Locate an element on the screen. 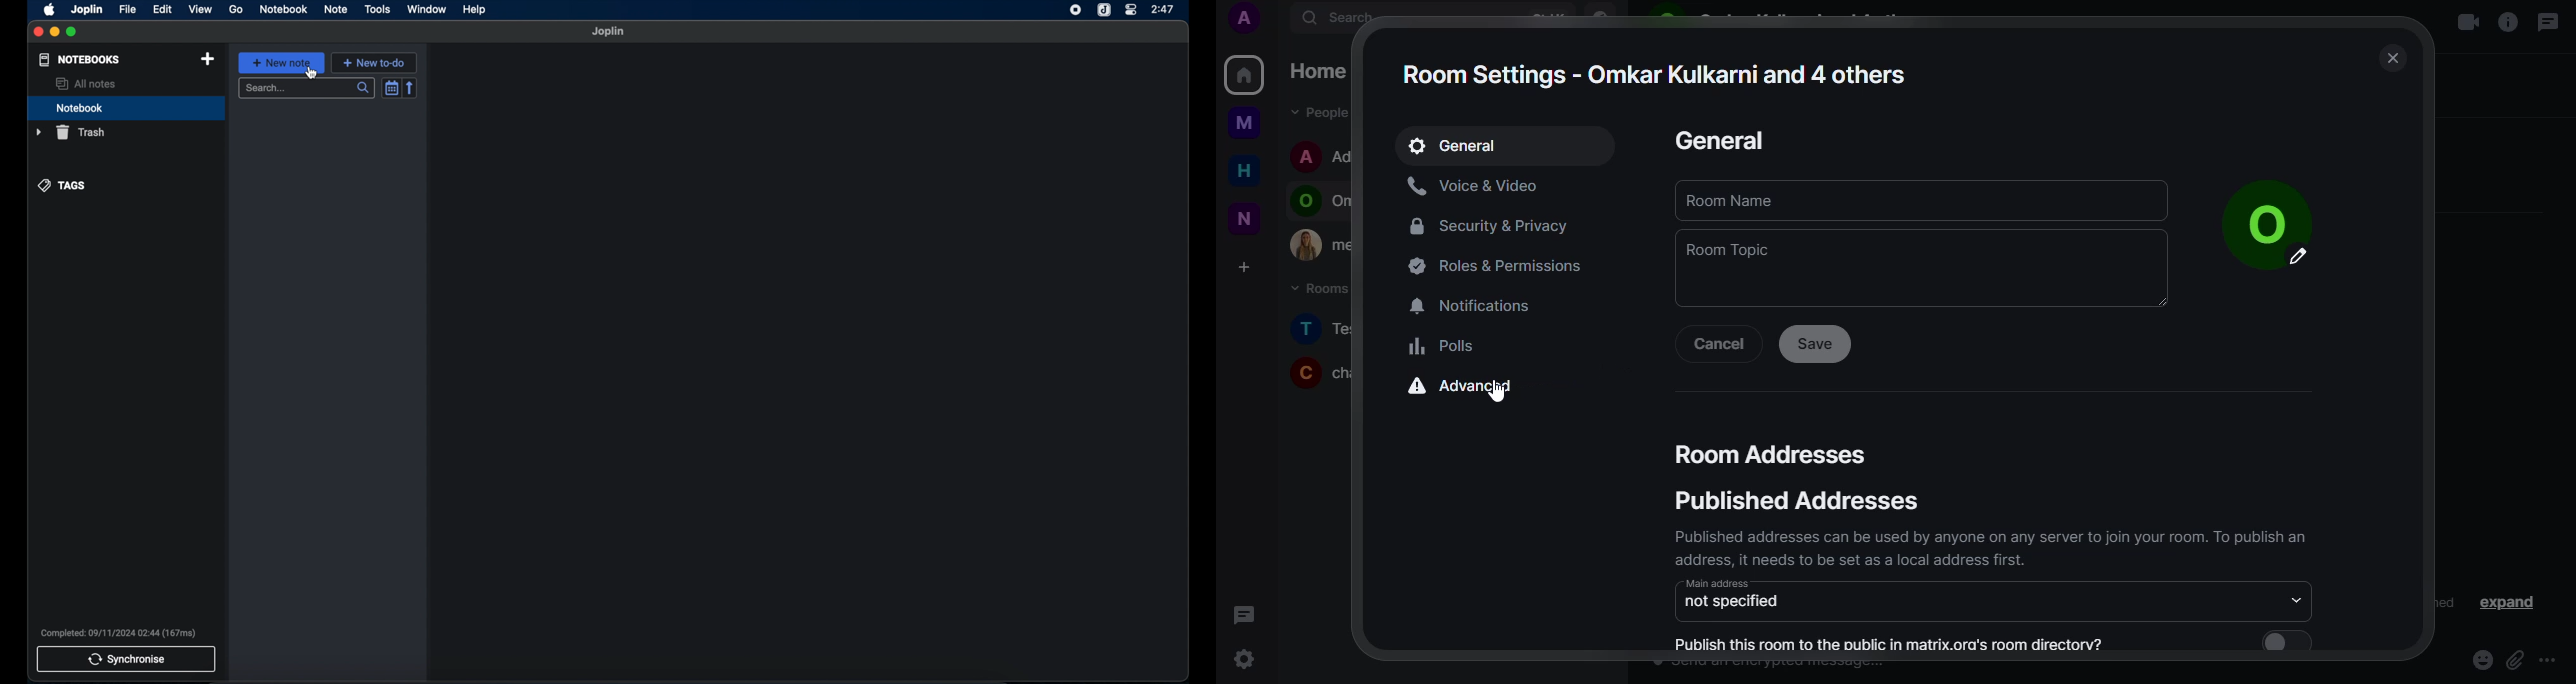 The image size is (2576, 700). edit is located at coordinates (163, 9).